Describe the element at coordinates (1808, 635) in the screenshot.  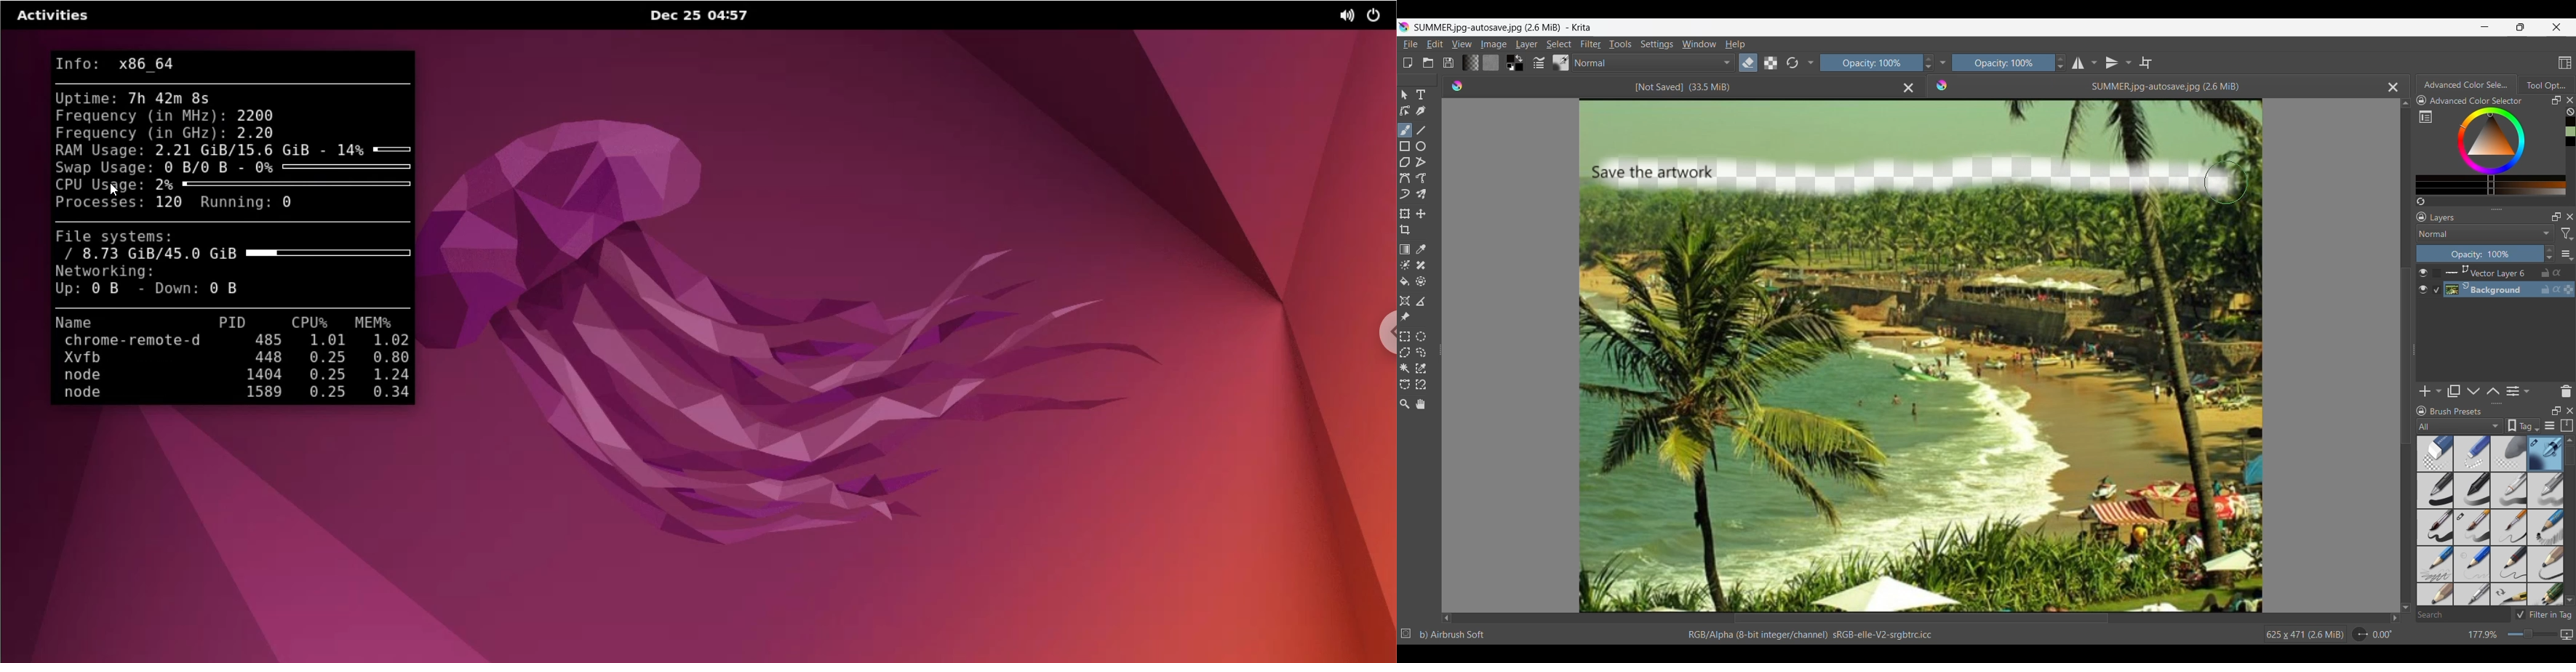
I see `RGB/Alpha (8-bit integer/channel) sRGB-elle-V2-srgbtrc.icc` at that location.